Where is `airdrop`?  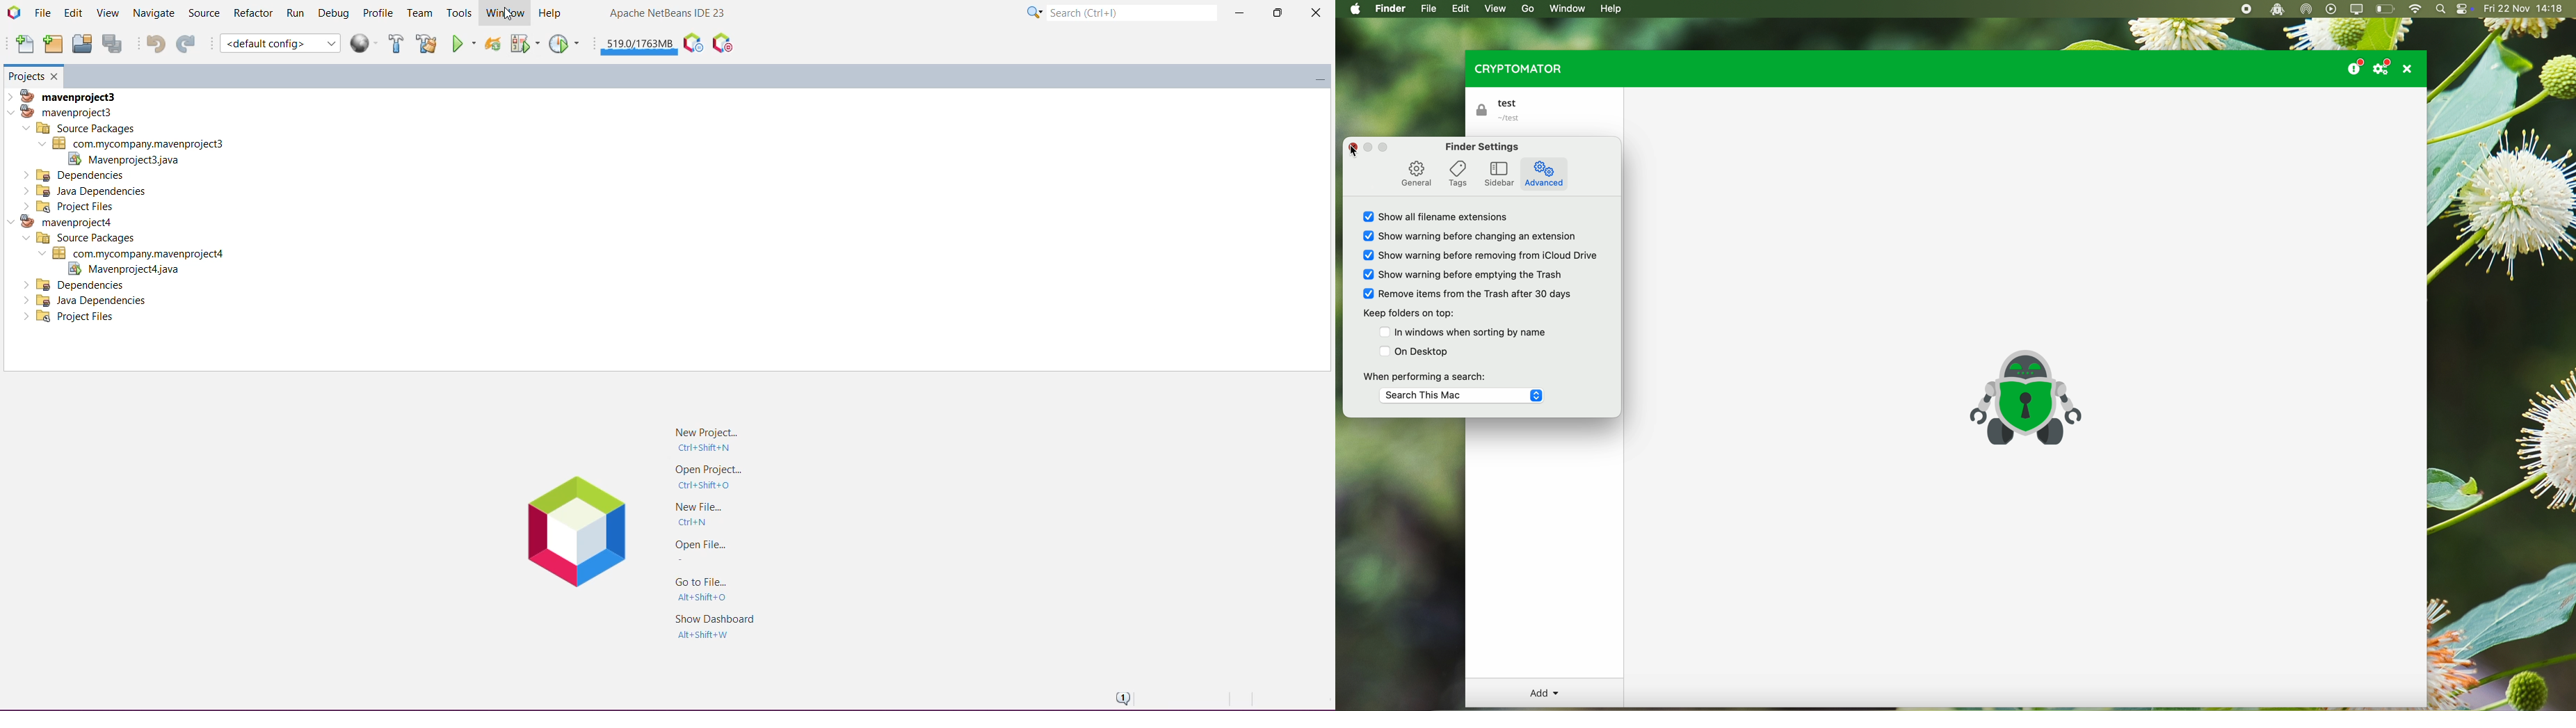 airdrop is located at coordinates (2306, 10).